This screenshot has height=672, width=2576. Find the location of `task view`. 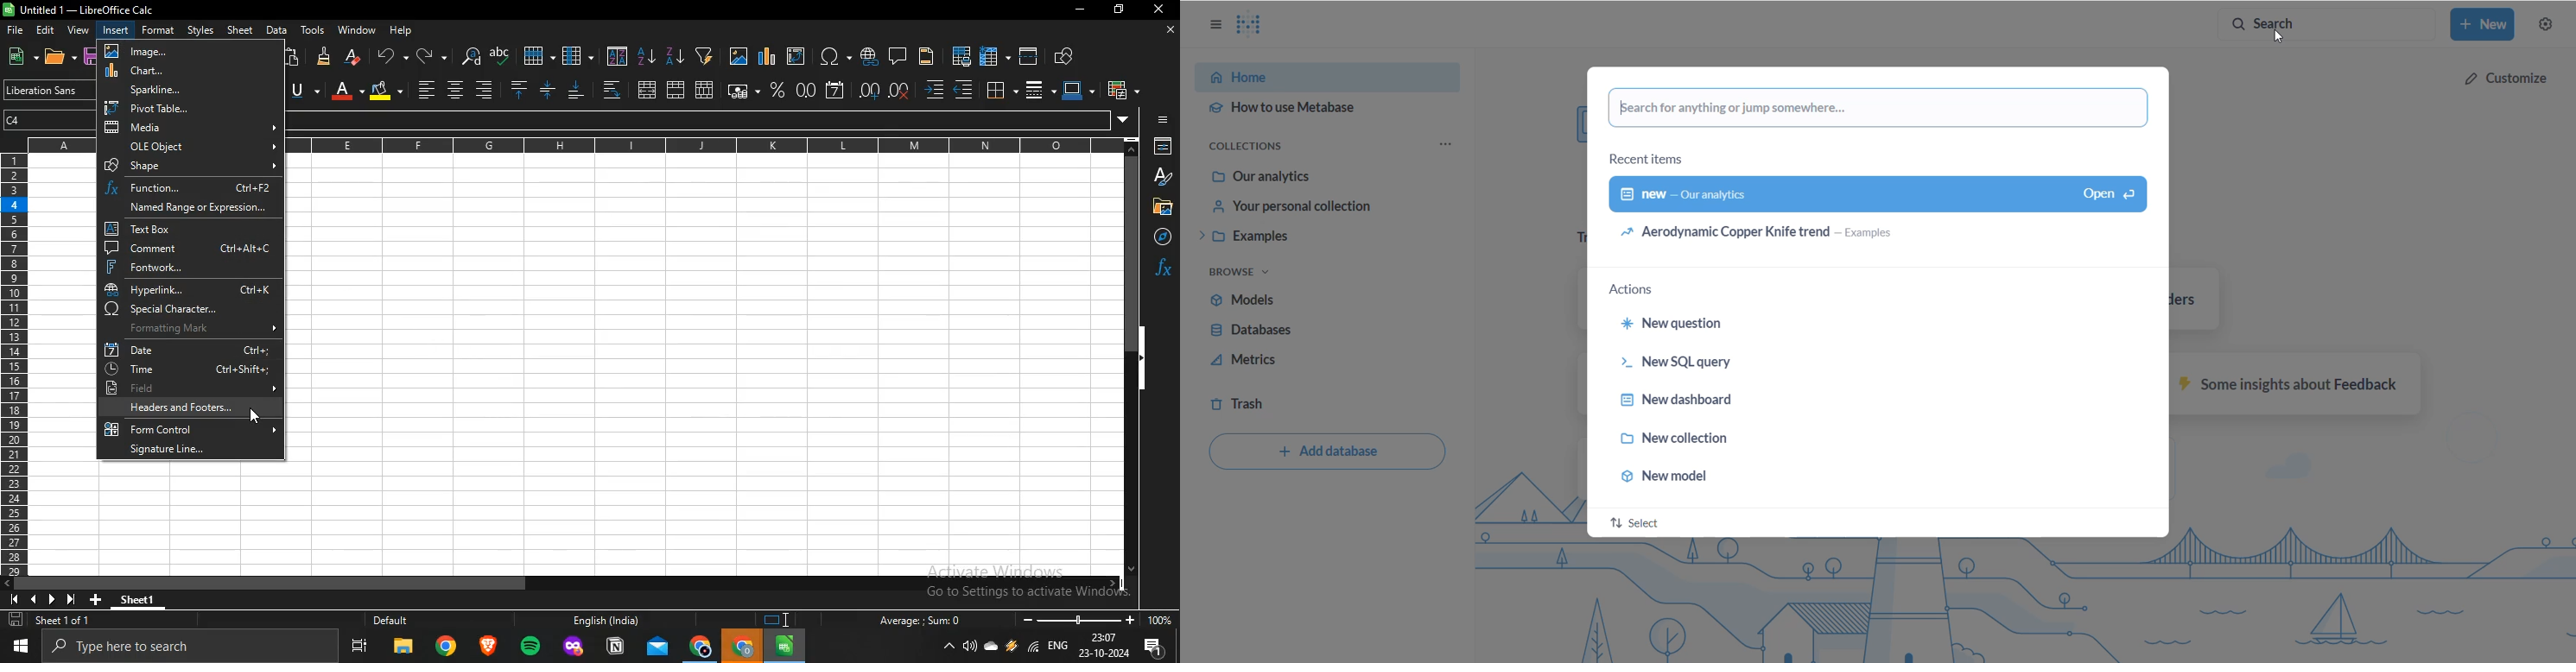

task view is located at coordinates (360, 649).